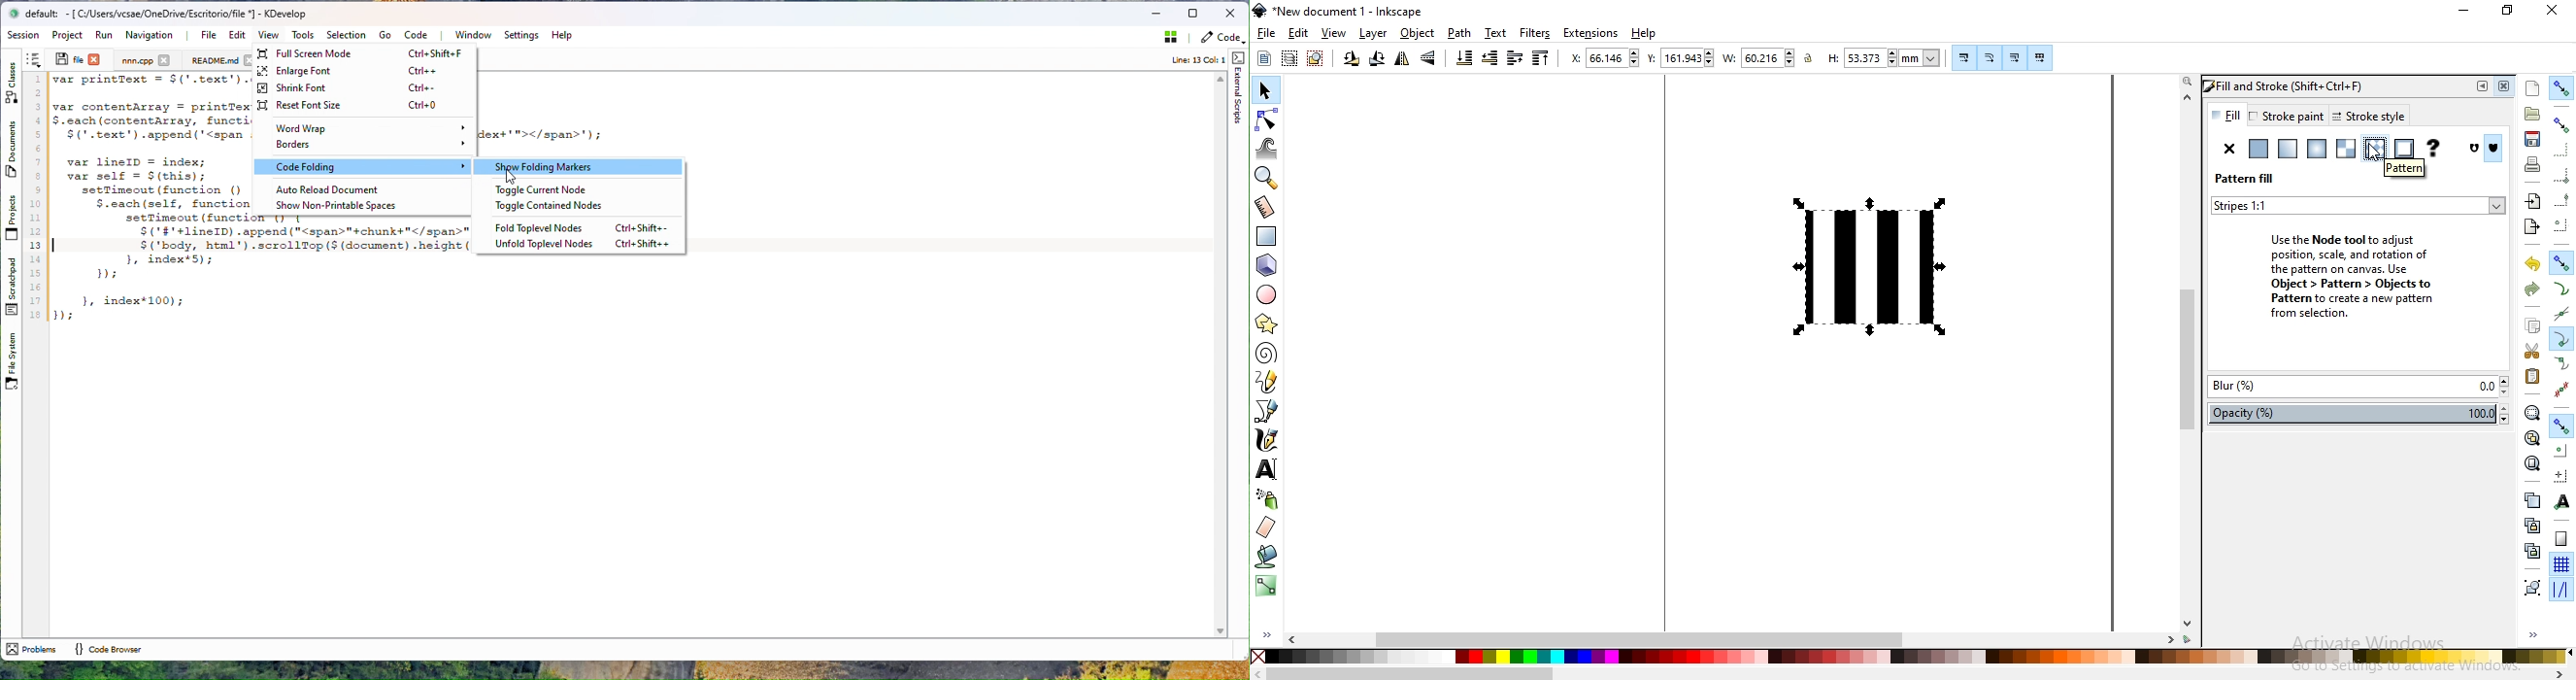  I want to click on unset paint, so click(2432, 149).